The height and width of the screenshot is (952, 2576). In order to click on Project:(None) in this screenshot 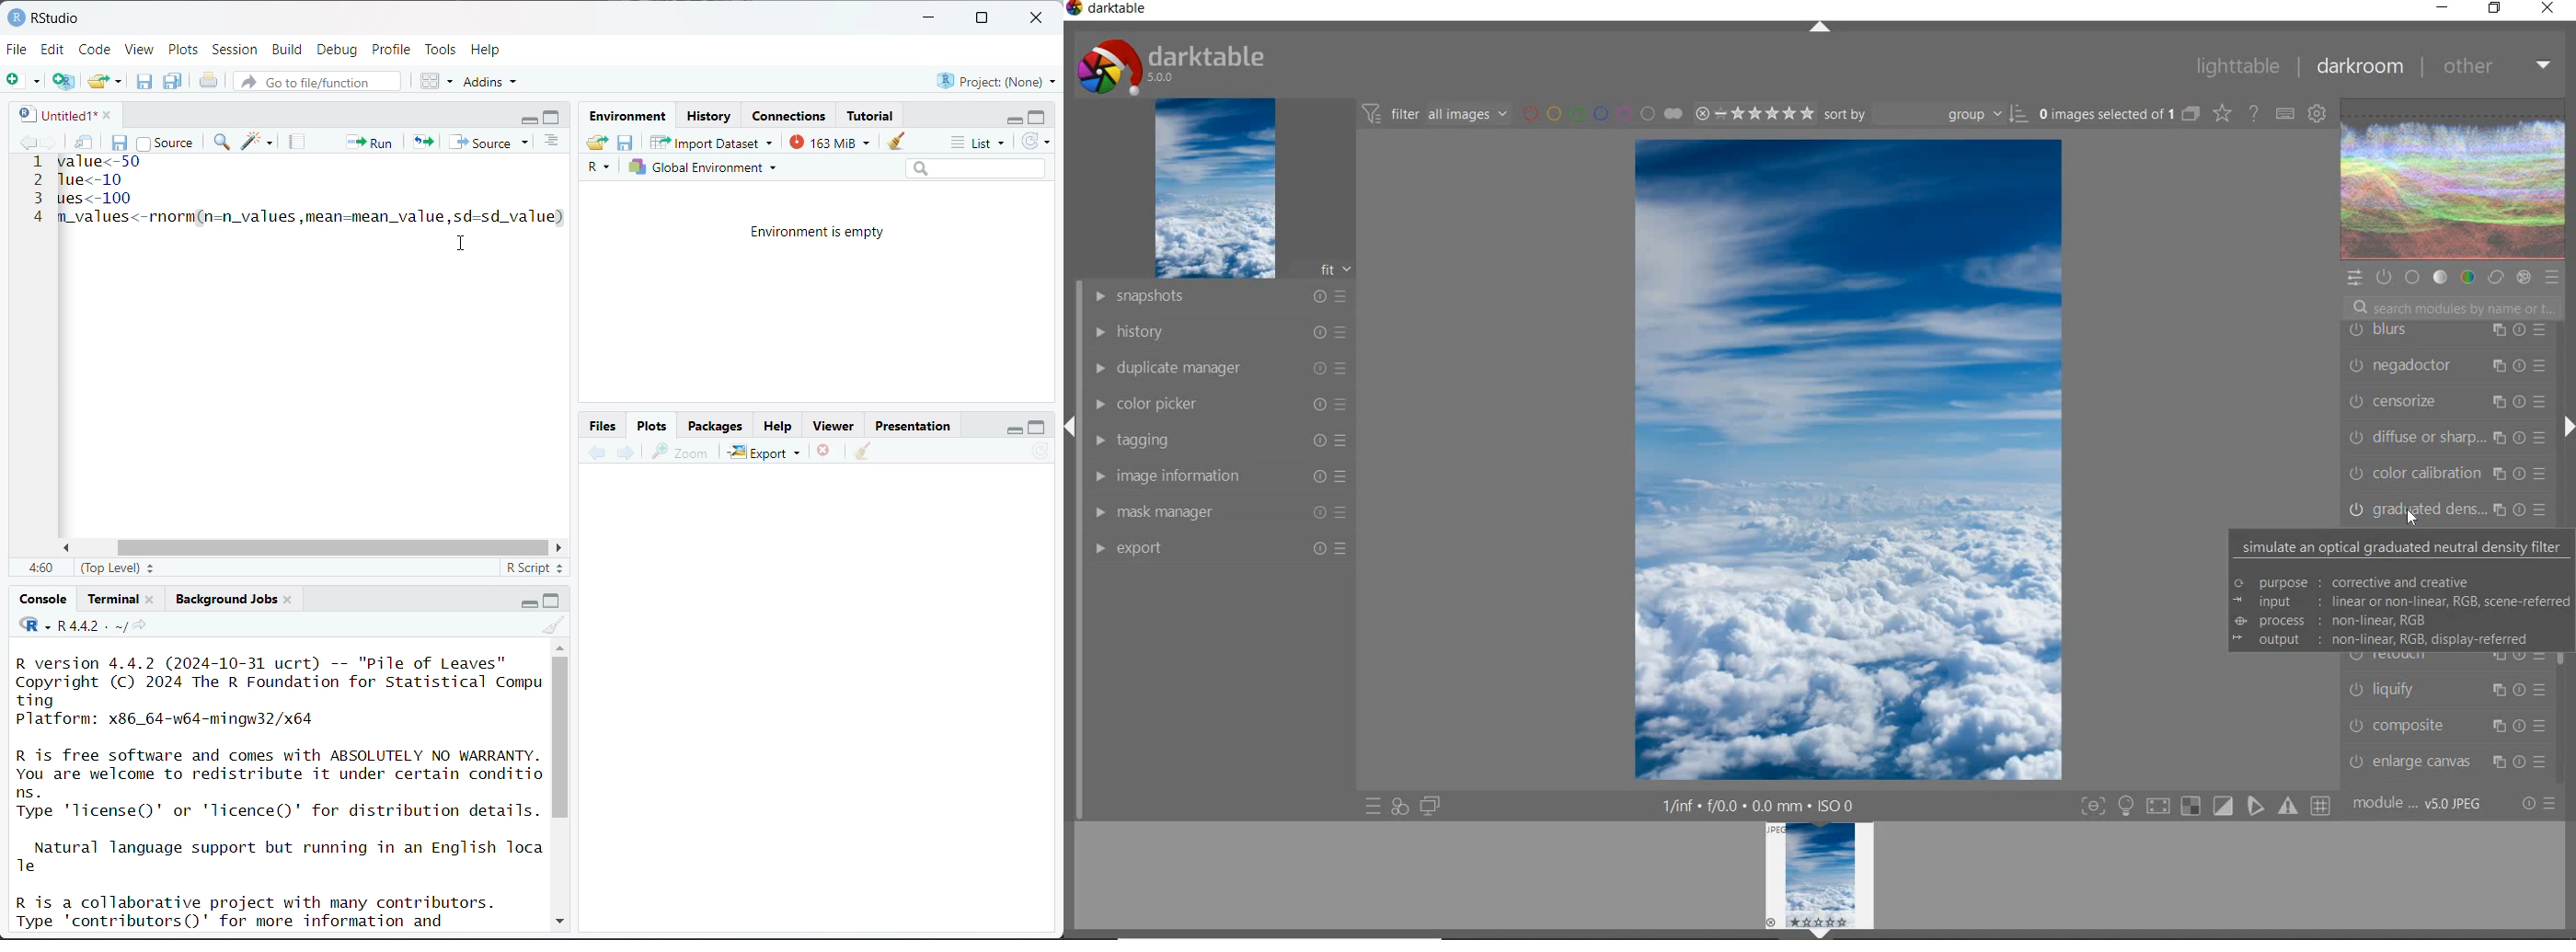, I will do `click(995, 79)`.